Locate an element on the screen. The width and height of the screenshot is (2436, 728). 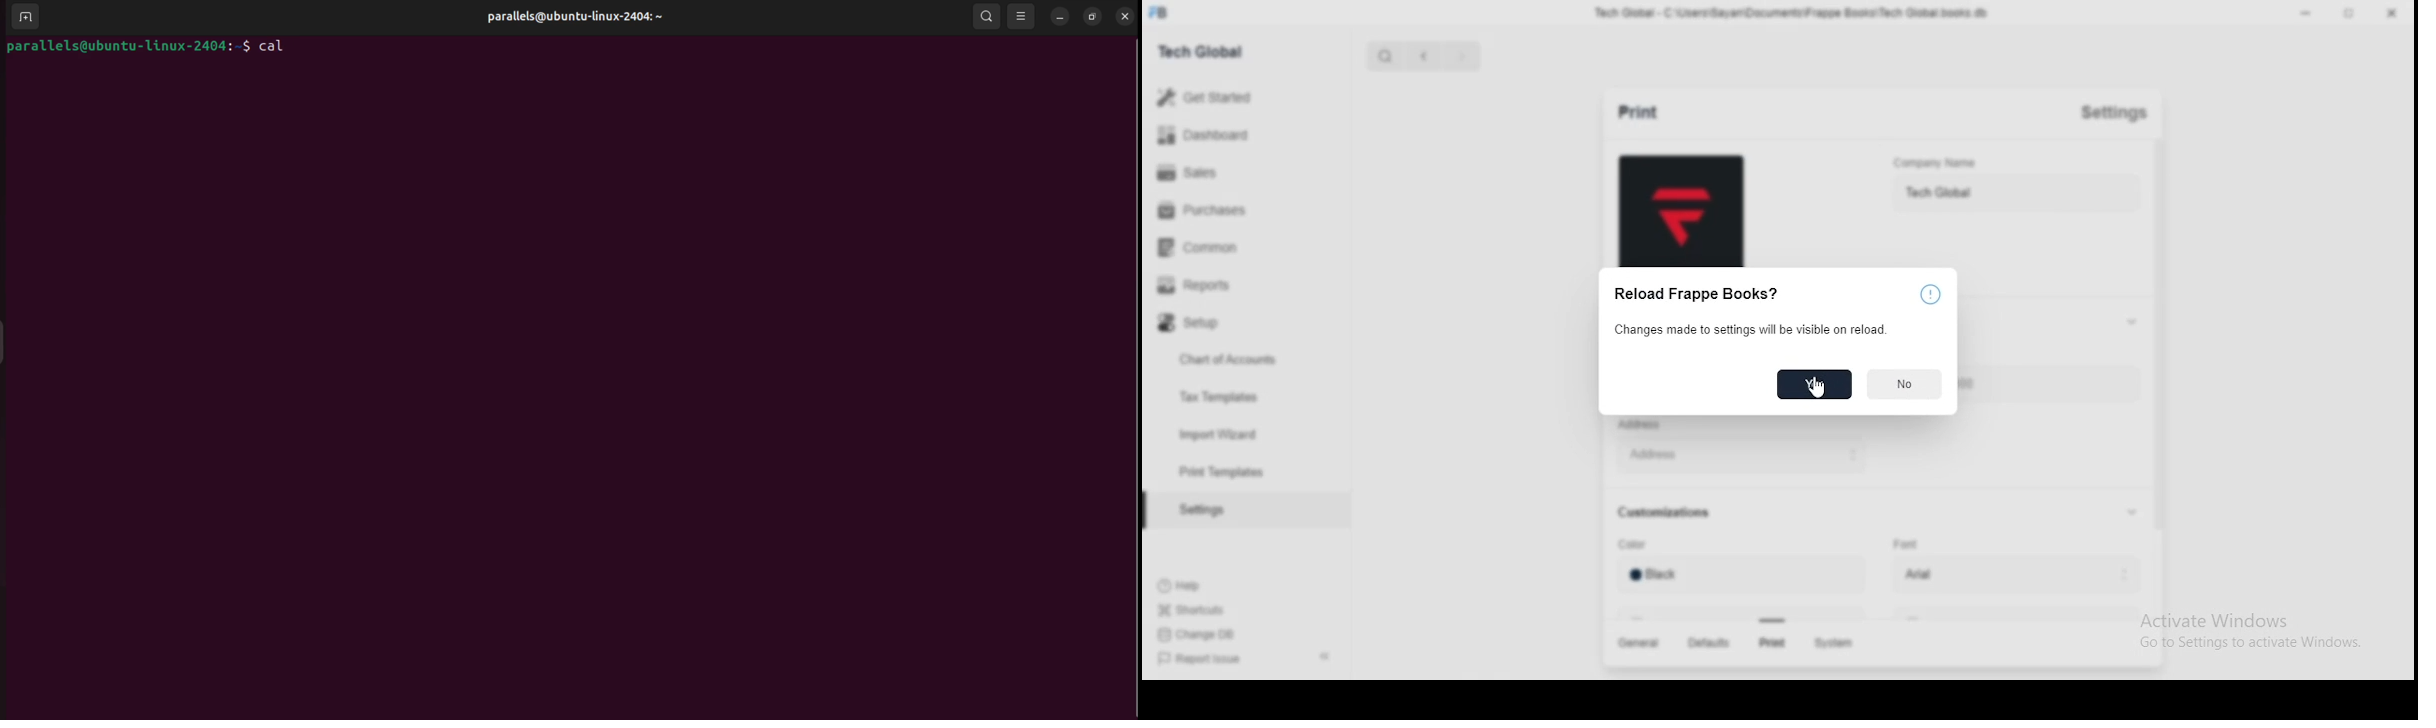
system is located at coordinates (1838, 645).